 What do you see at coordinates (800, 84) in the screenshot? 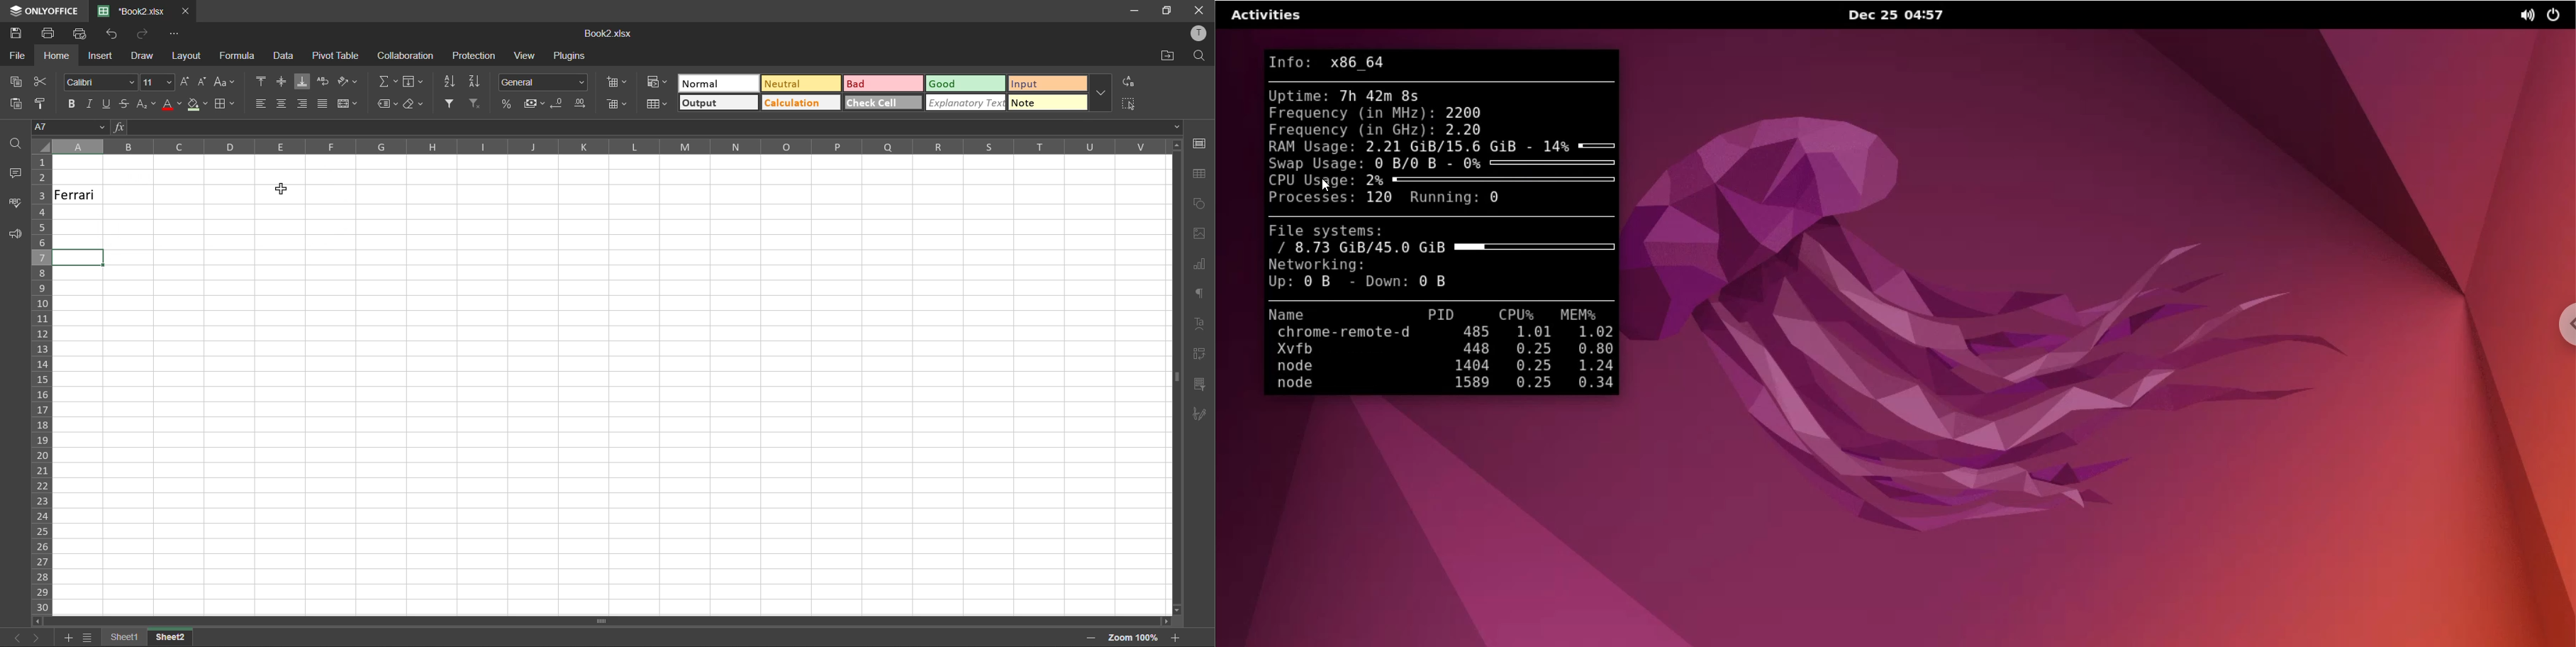
I see `neutral` at bounding box center [800, 84].